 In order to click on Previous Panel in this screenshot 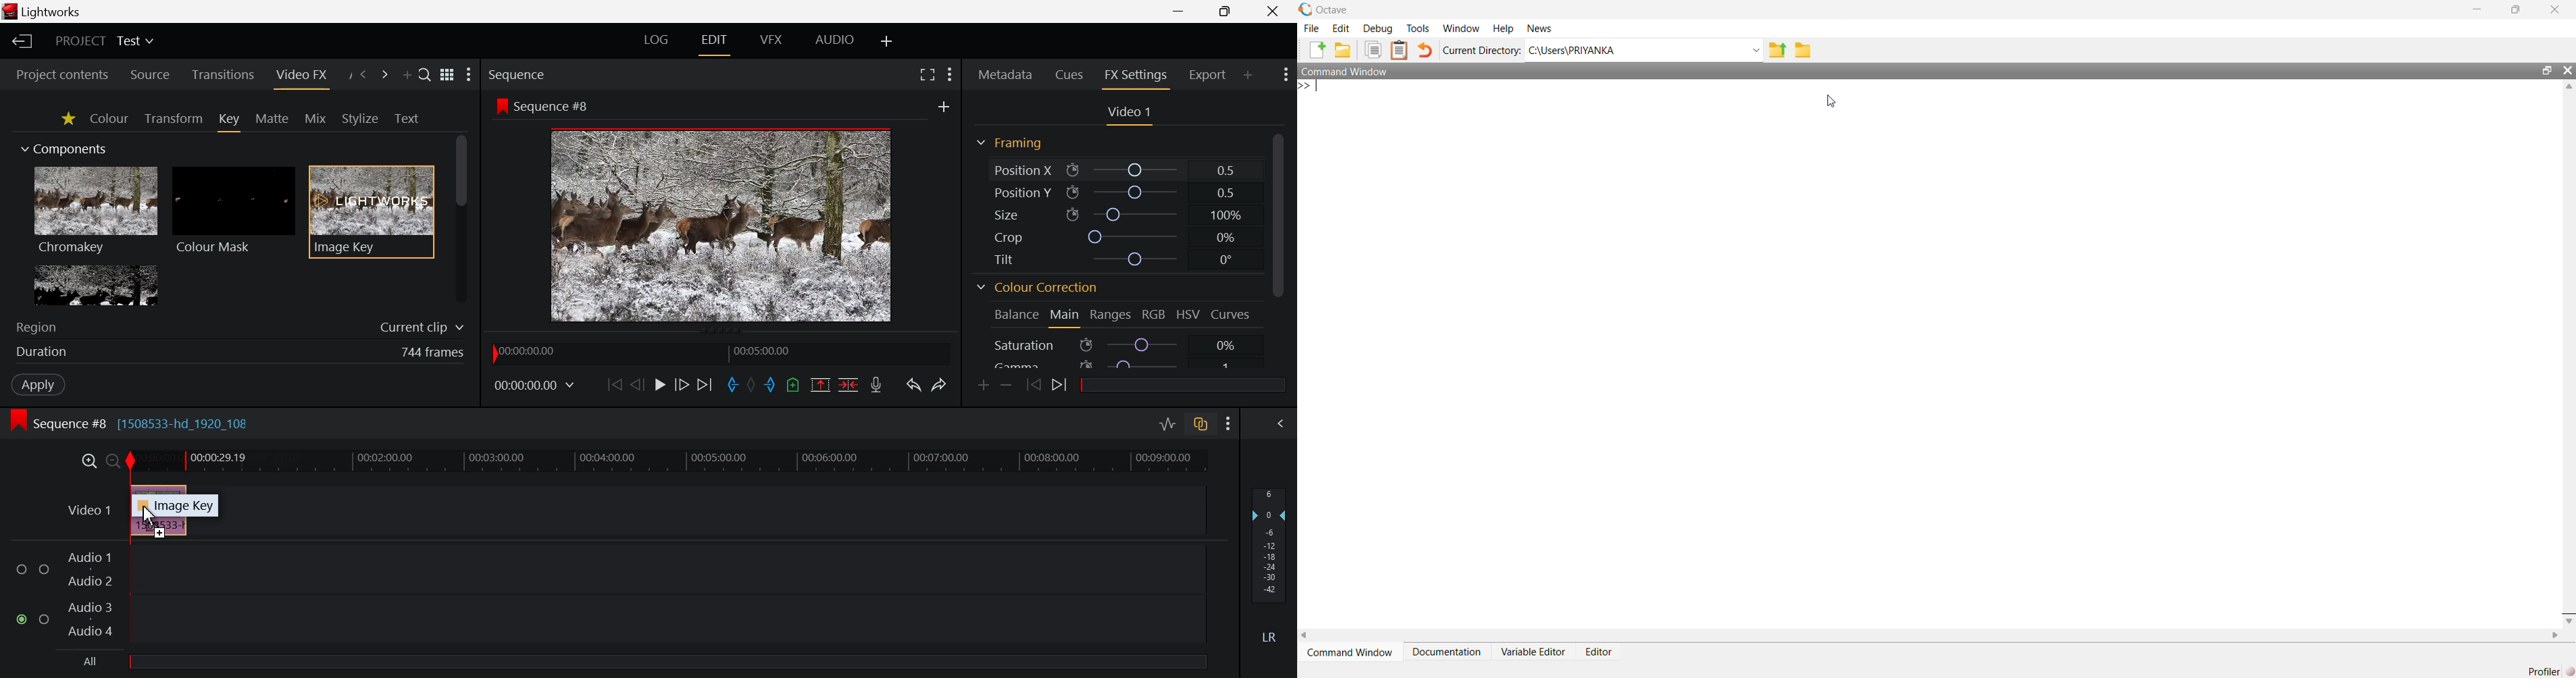, I will do `click(363, 74)`.